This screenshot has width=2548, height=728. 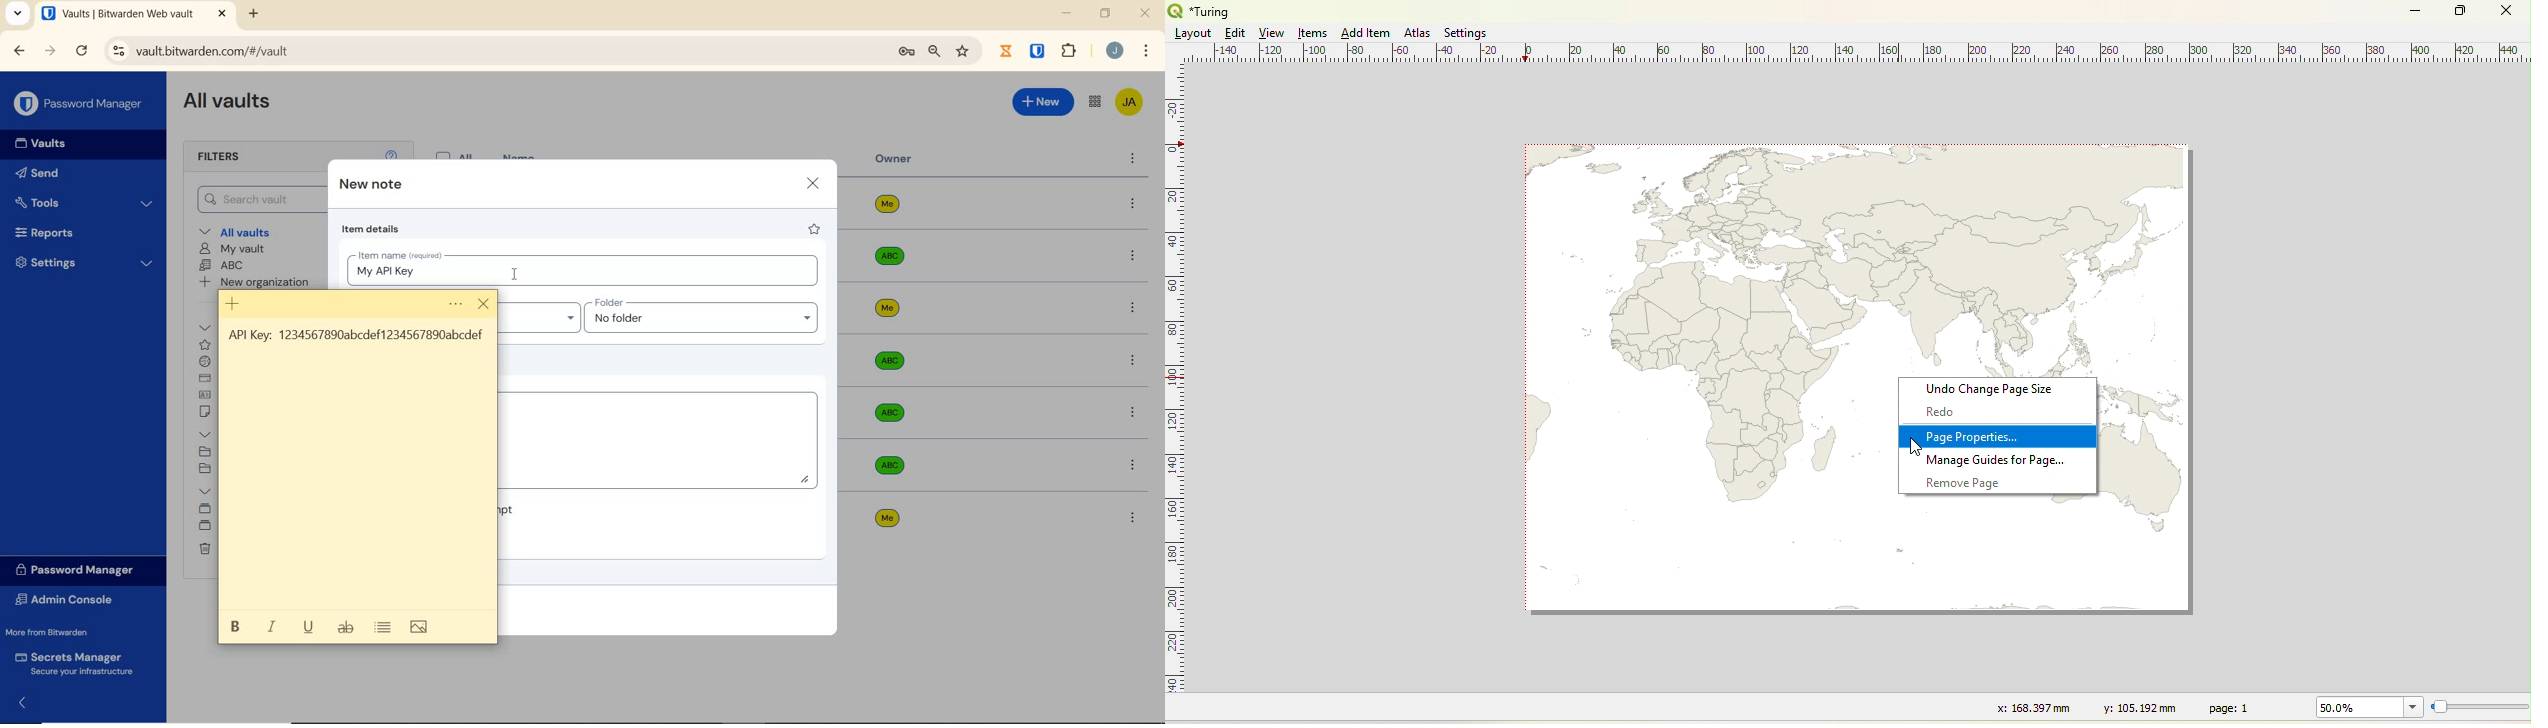 What do you see at coordinates (19, 50) in the screenshot?
I see `BACK` at bounding box center [19, 50].